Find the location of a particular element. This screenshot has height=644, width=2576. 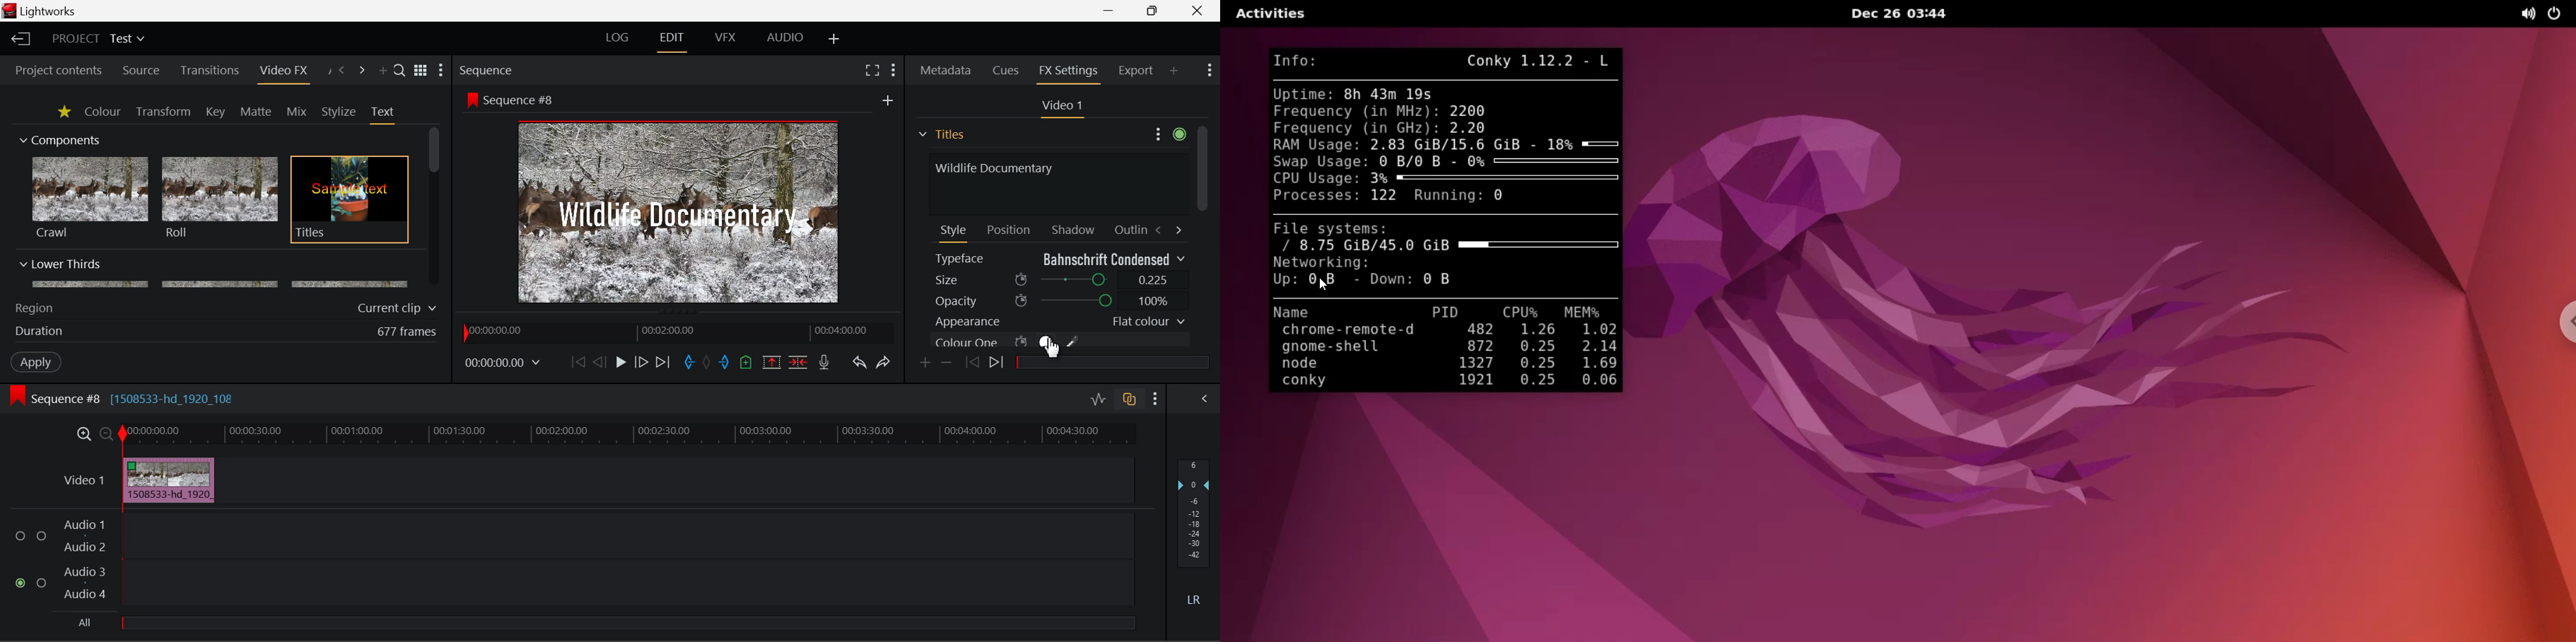

Back to Homepage is located at coordinates (19, 39).